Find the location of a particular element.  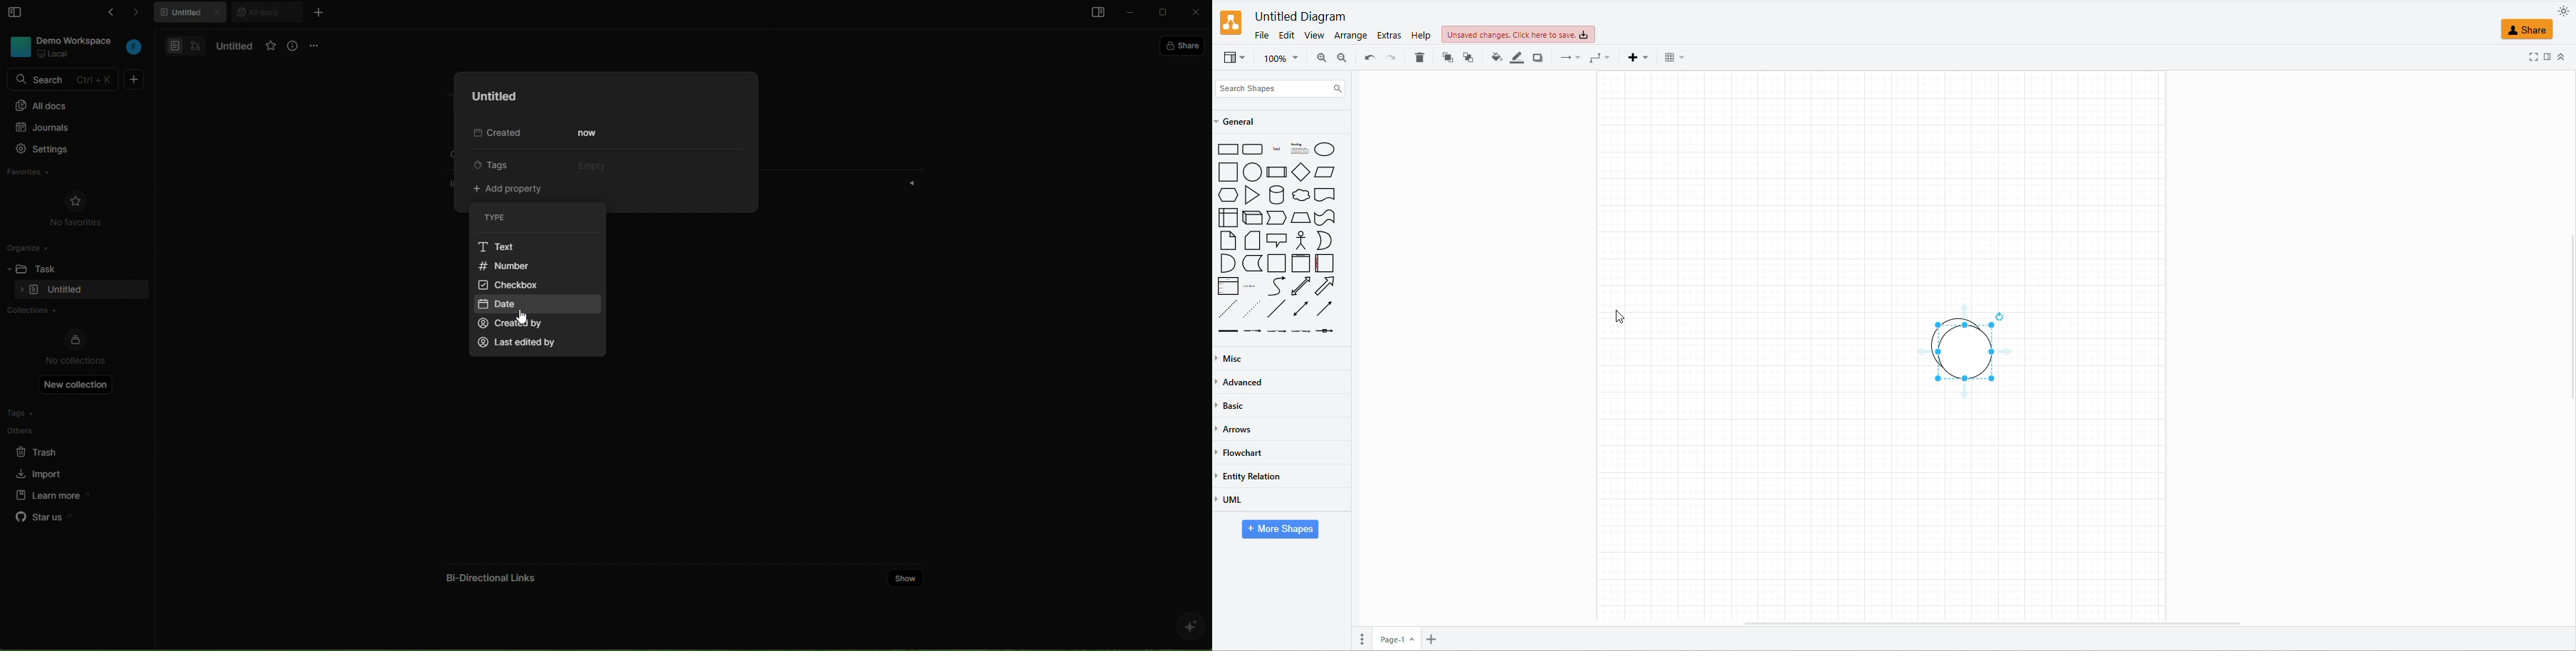

CURVE is located at coordinates (1278, 286).